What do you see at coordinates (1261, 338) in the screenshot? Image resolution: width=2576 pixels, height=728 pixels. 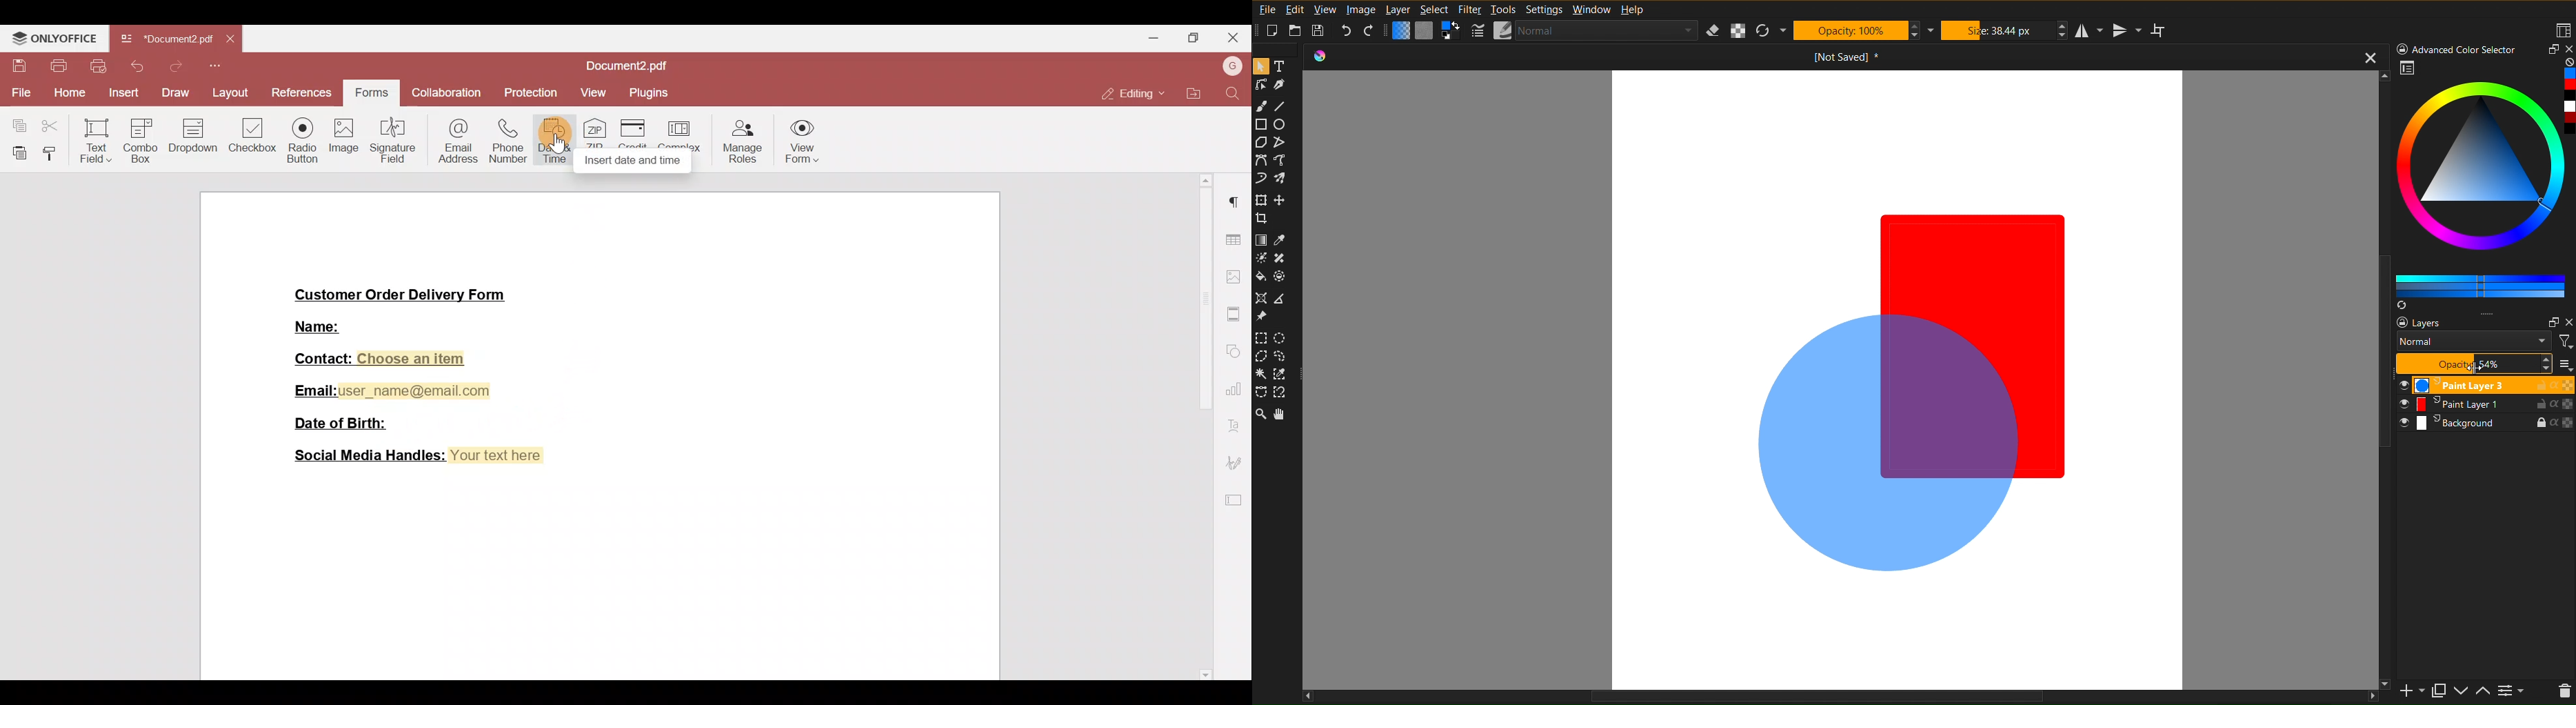 I see `Selection Tool` at bounding box center [1261, 338].